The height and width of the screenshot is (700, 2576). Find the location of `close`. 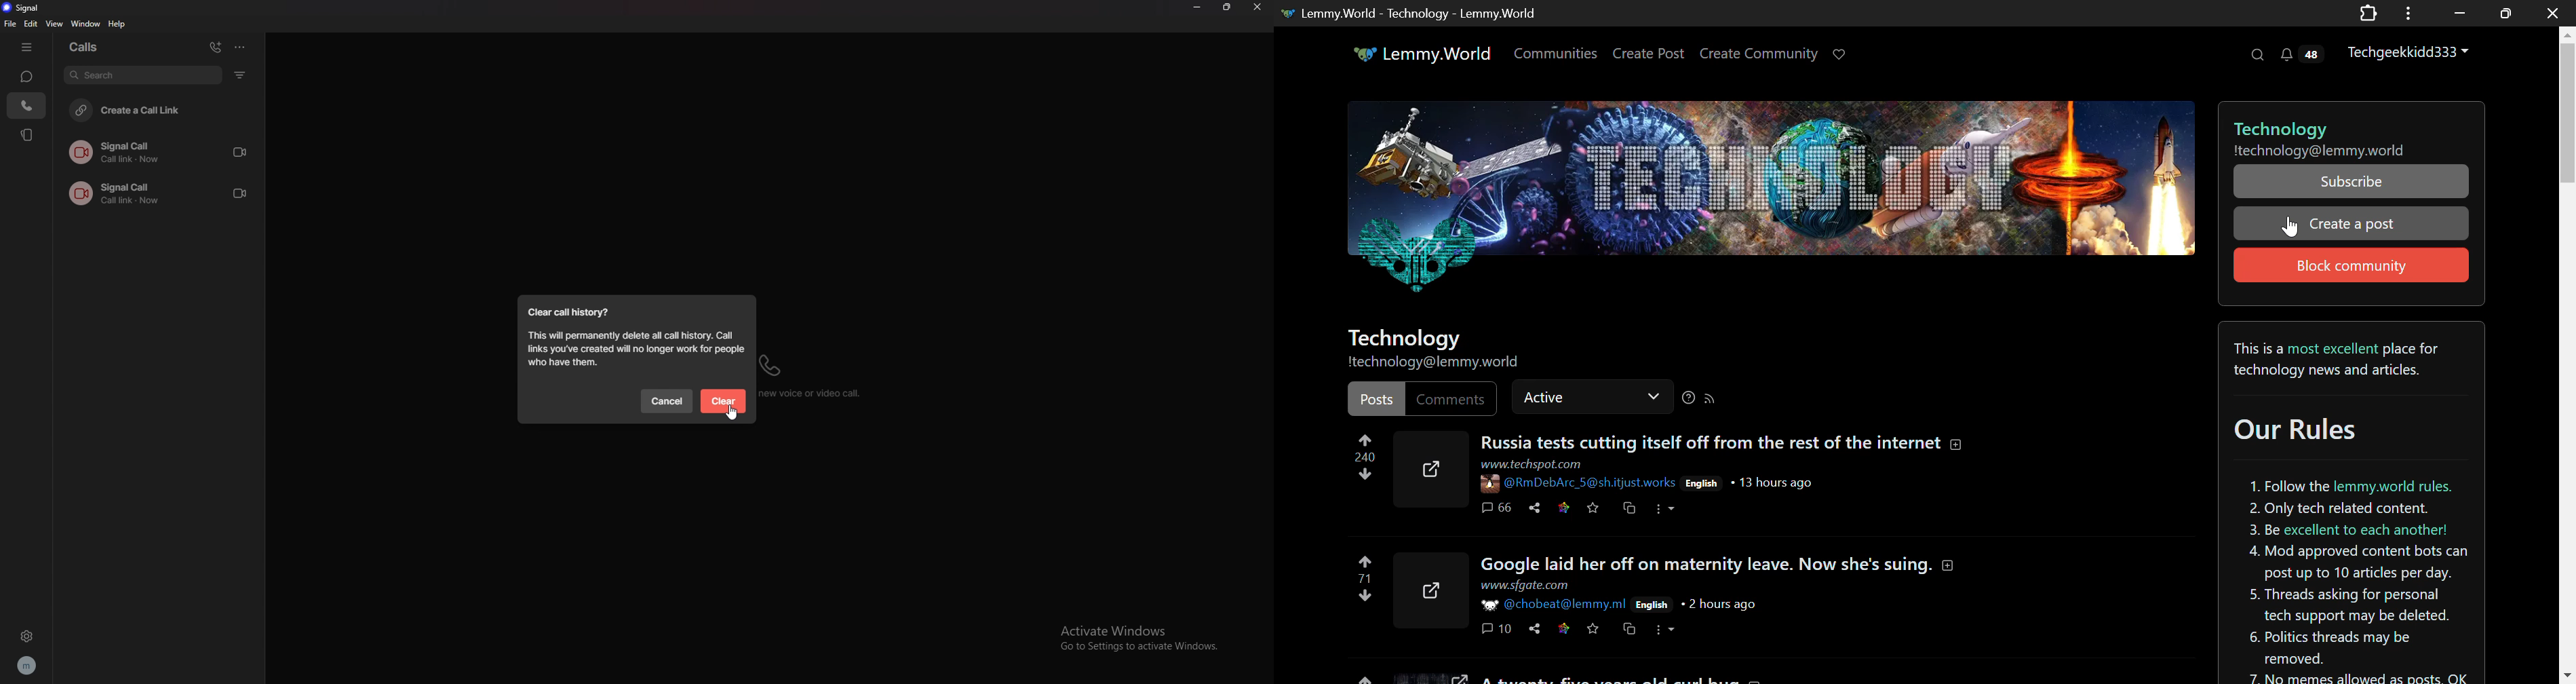

close is located at coordinates (1259, 7).